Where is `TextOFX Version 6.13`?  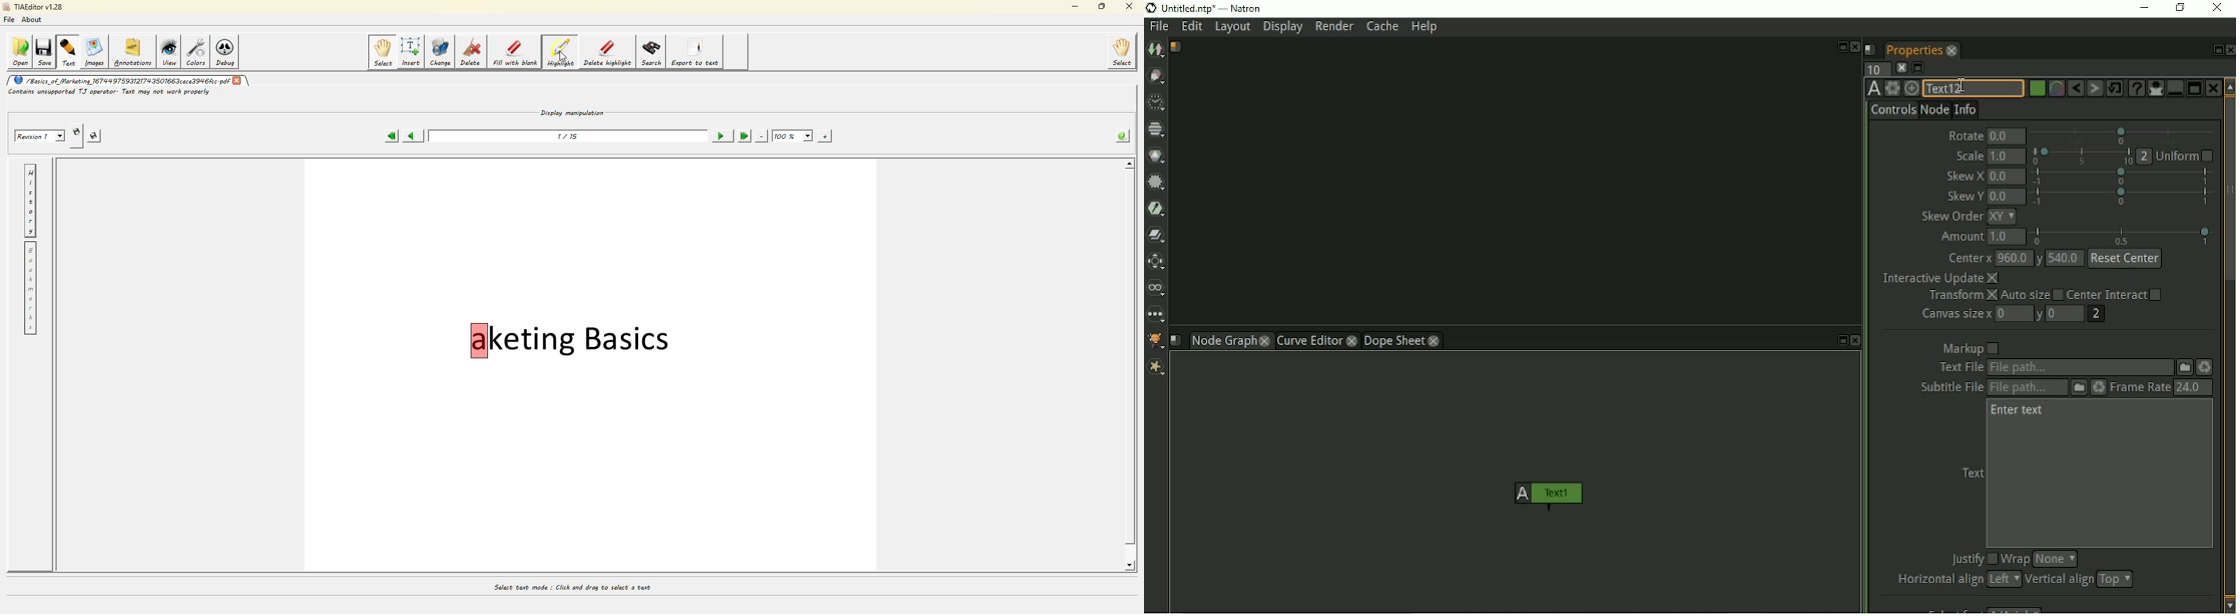 TextOFX Version 6.13 is located at coordinates (1874, 88).